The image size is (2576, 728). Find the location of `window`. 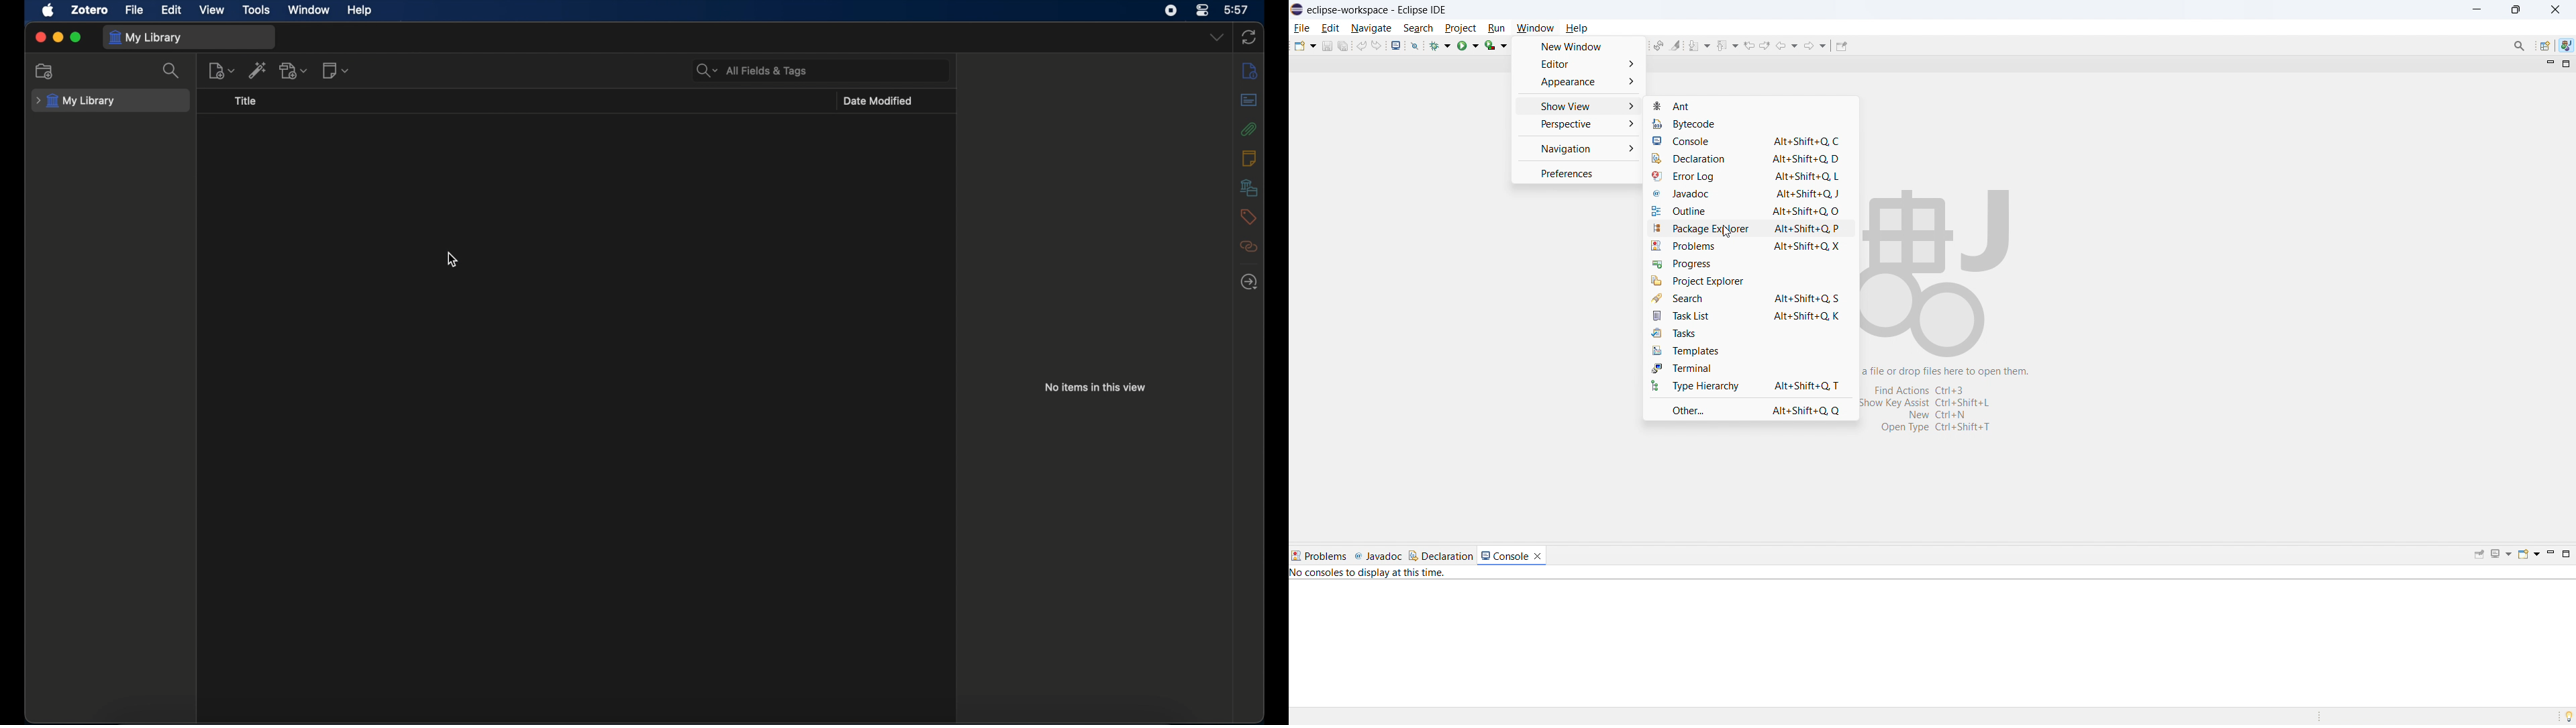

window is located at coordinates (307, 9).